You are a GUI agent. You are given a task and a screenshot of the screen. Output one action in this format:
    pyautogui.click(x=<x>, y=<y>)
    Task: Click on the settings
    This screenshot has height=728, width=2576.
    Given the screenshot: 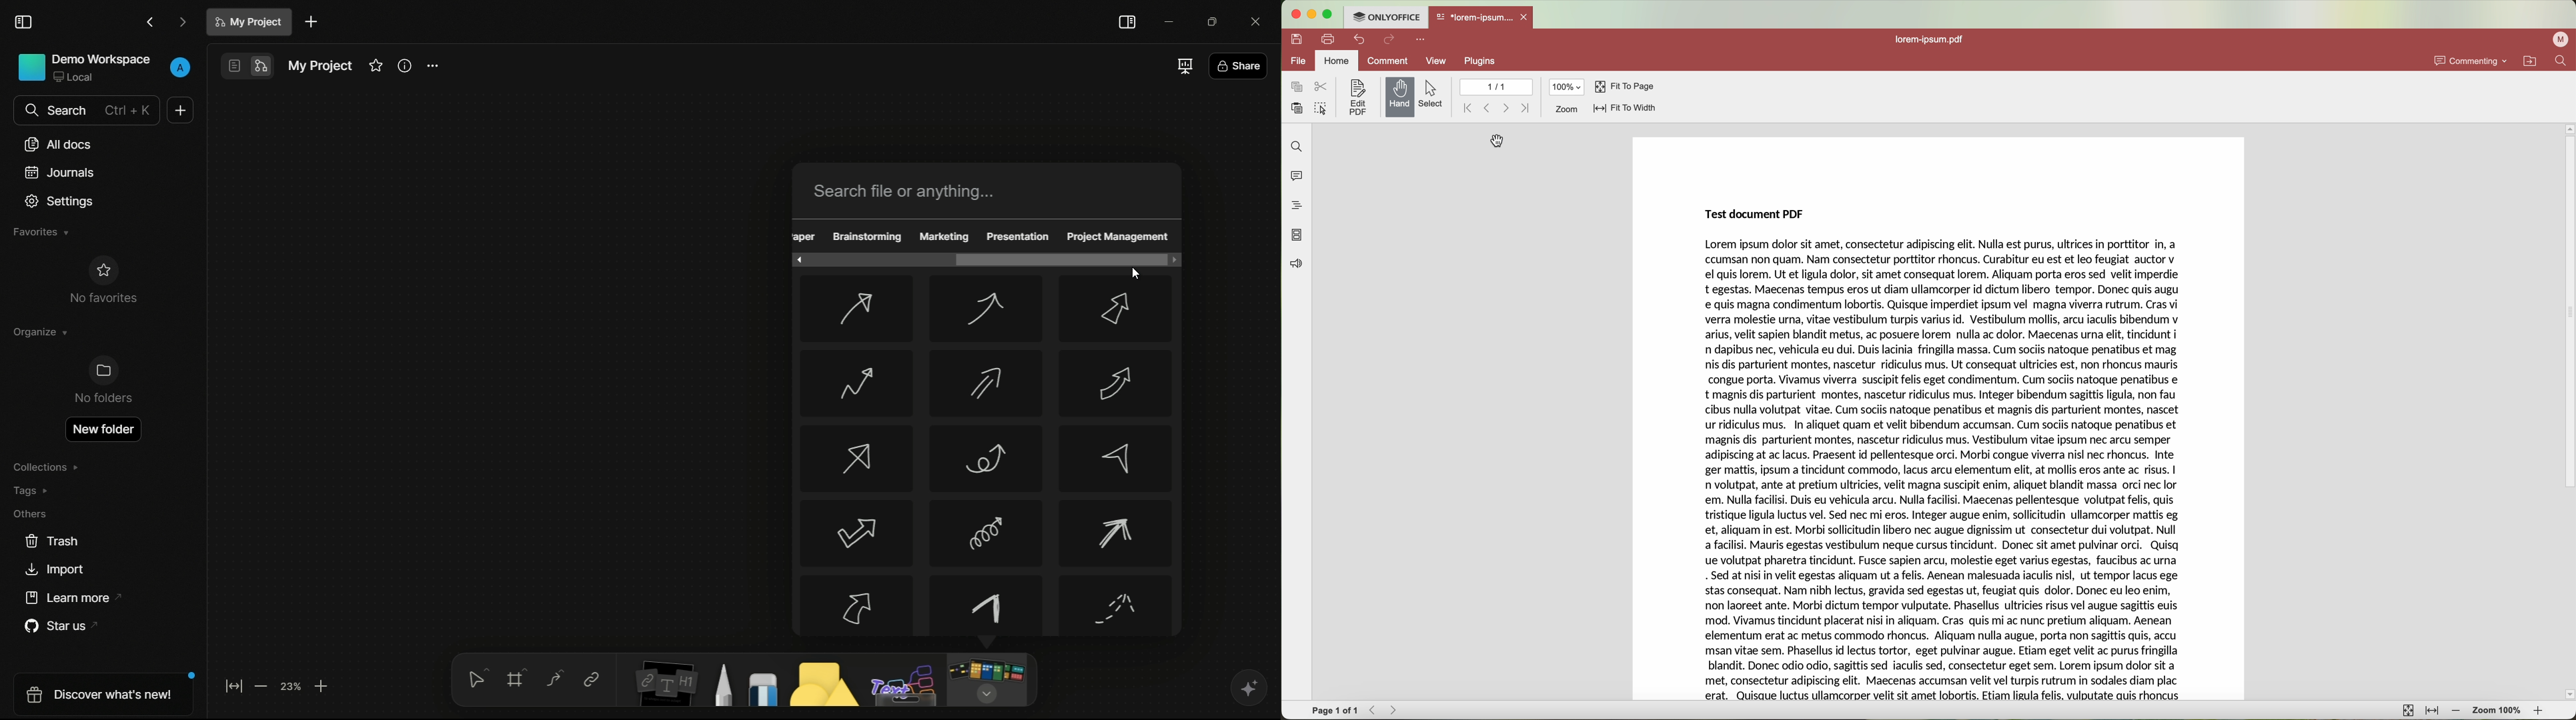 What is the action you would take?
    pyautogui.click(x=432, y=67)
    